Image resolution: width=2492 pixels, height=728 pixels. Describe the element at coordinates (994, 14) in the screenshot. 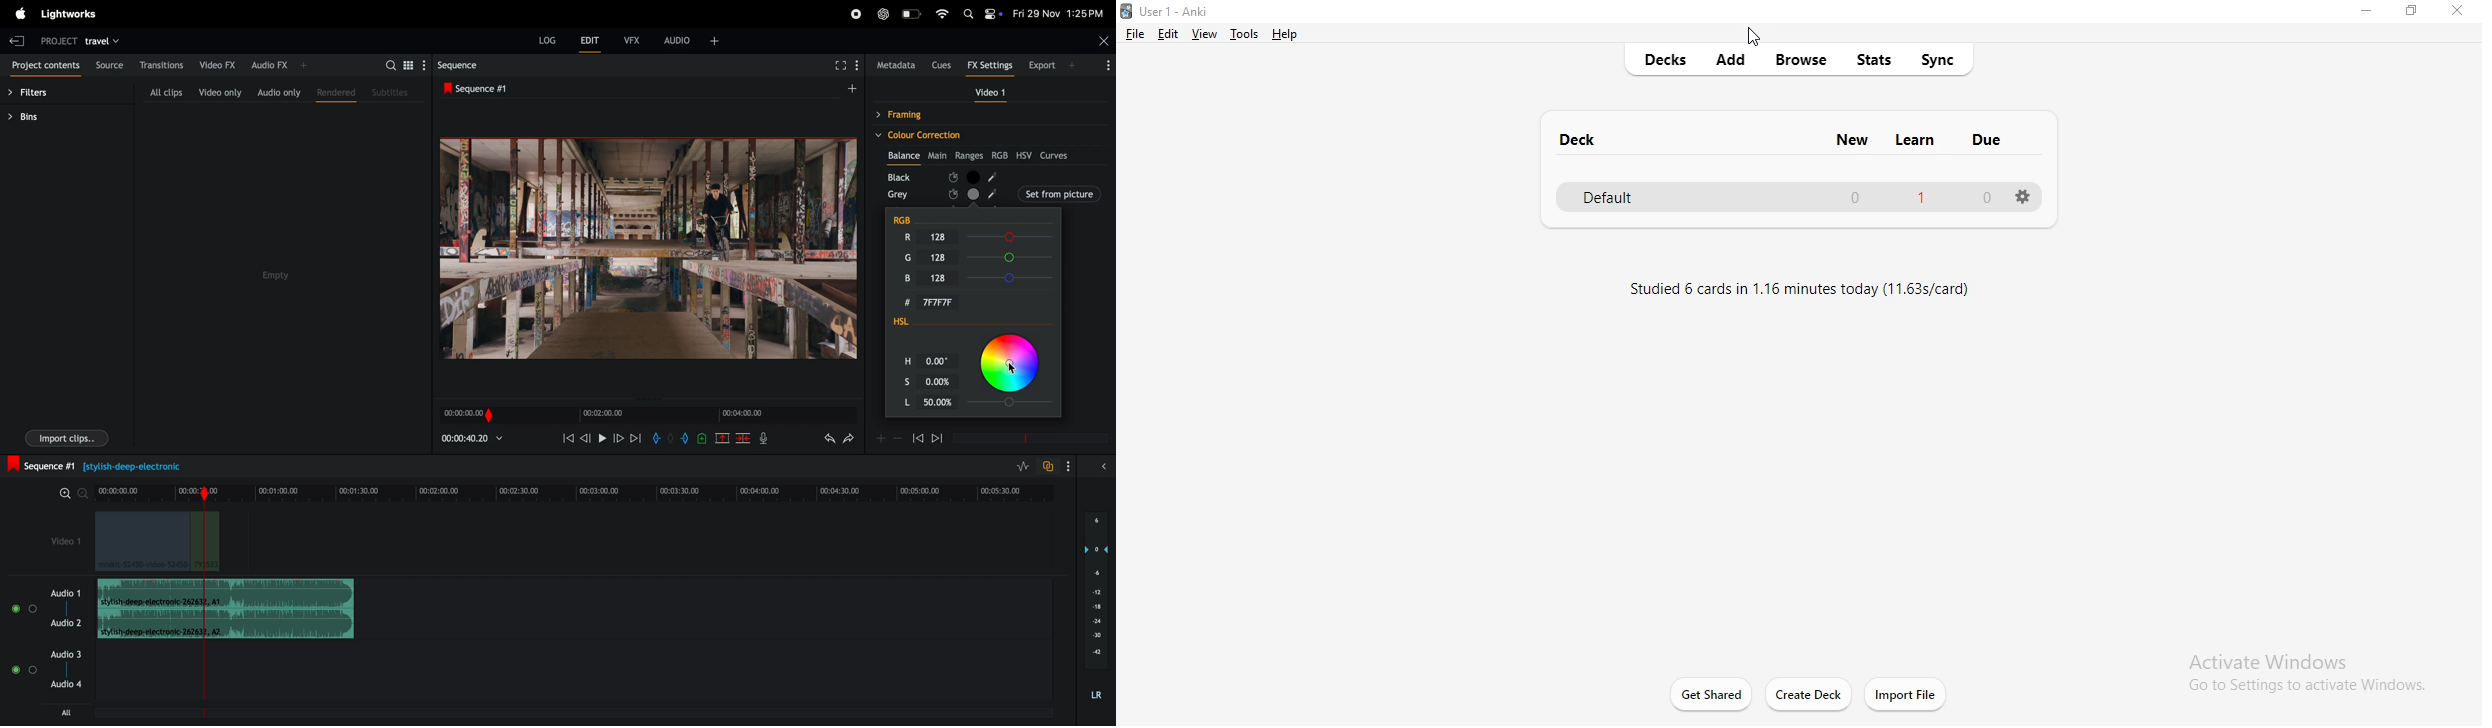

I see `control panel` at that location.